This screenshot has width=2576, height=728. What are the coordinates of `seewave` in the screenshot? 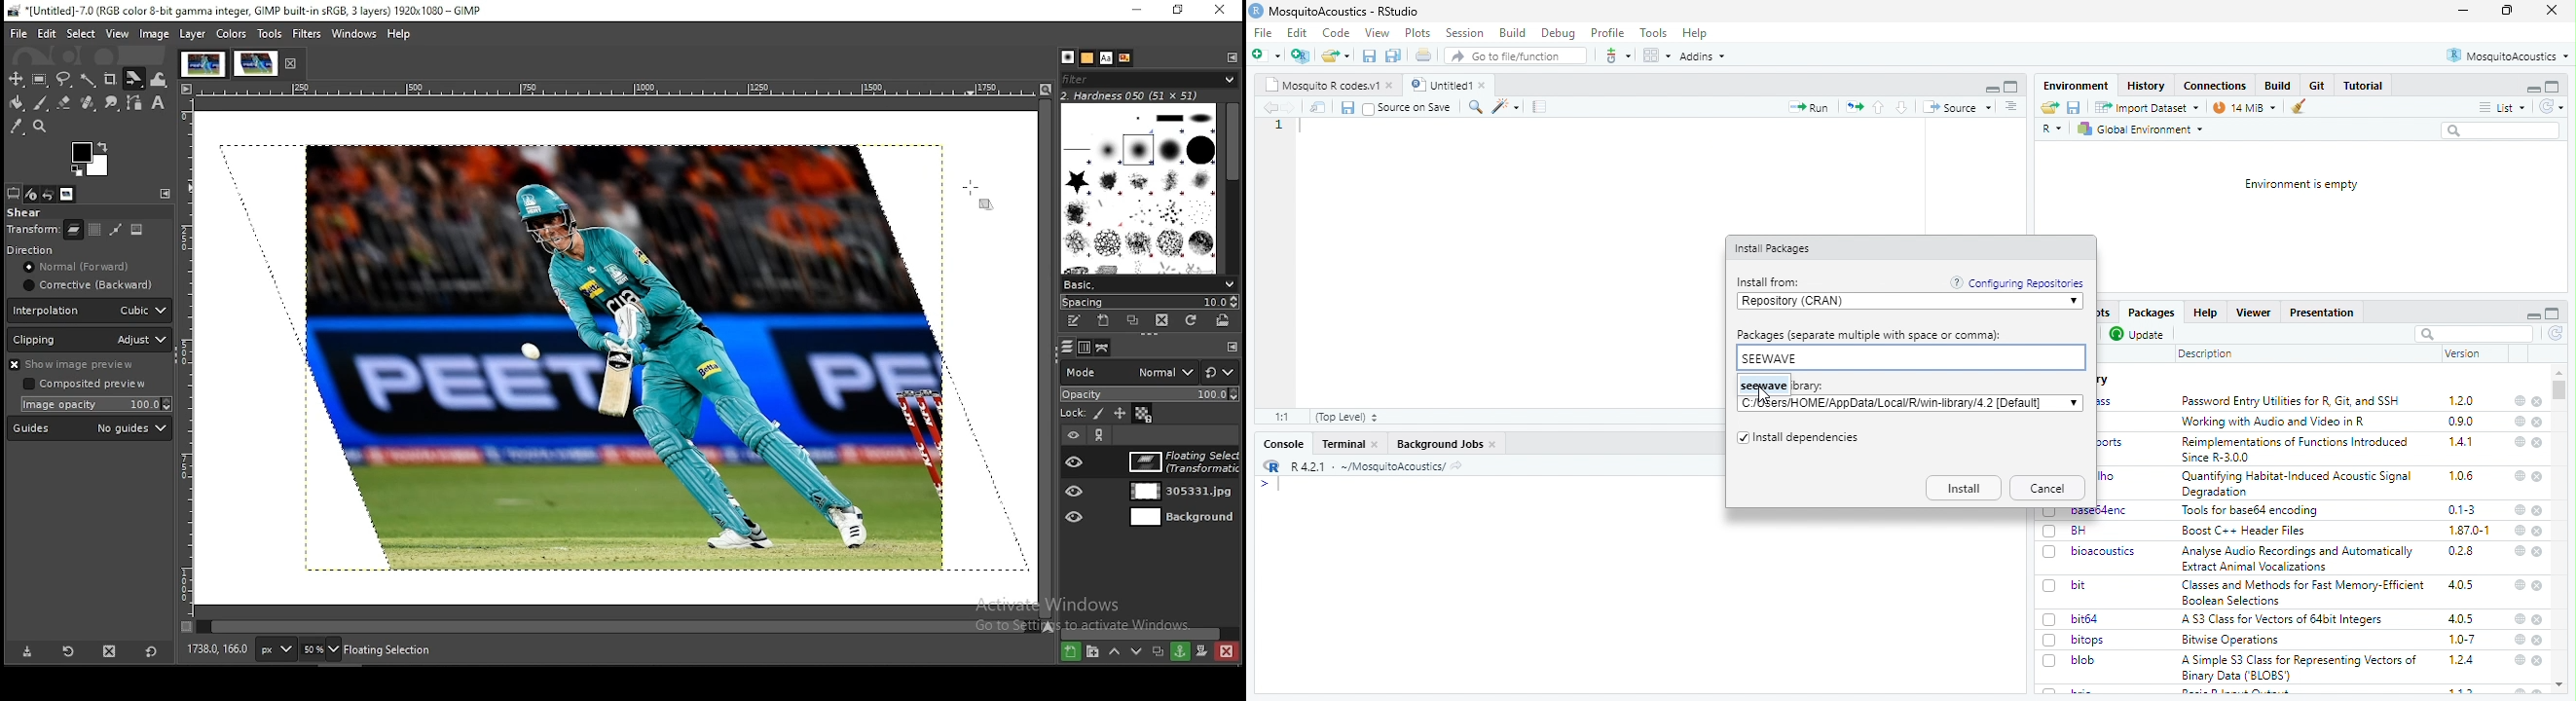 It's located at (1763, 387).